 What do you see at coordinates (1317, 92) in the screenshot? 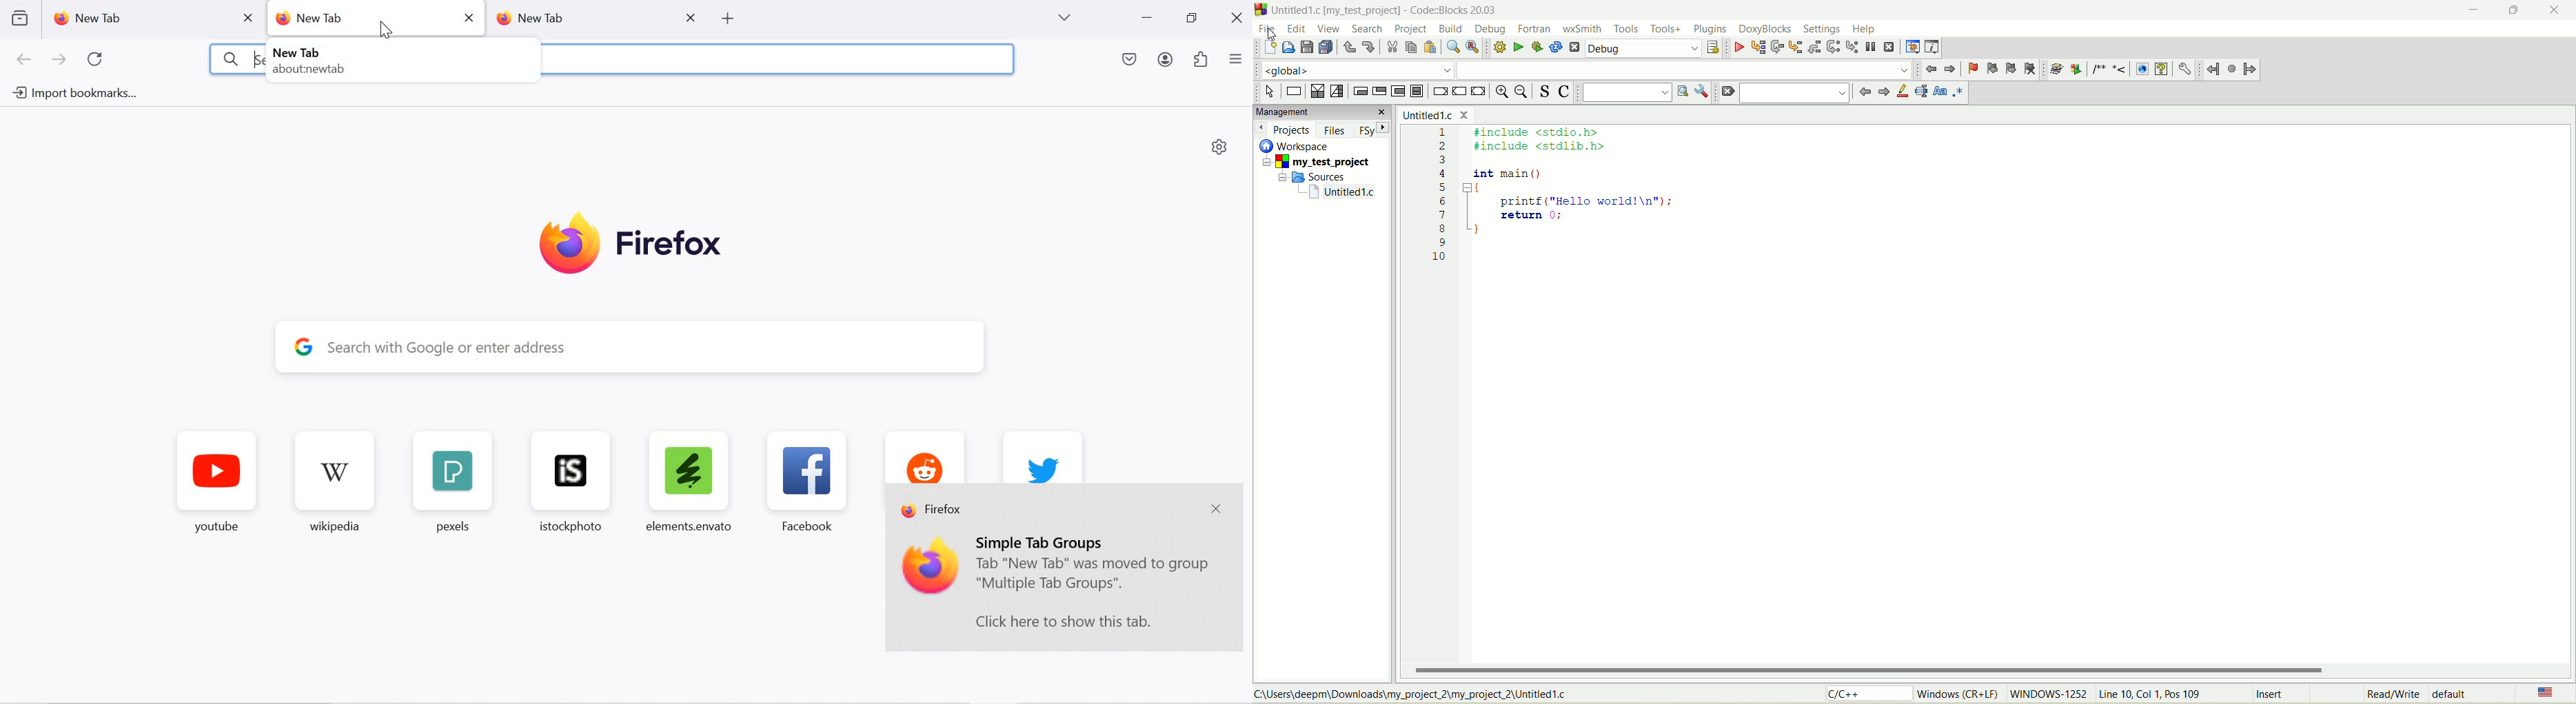
I see `decision` at bounding box center [1317, 92].